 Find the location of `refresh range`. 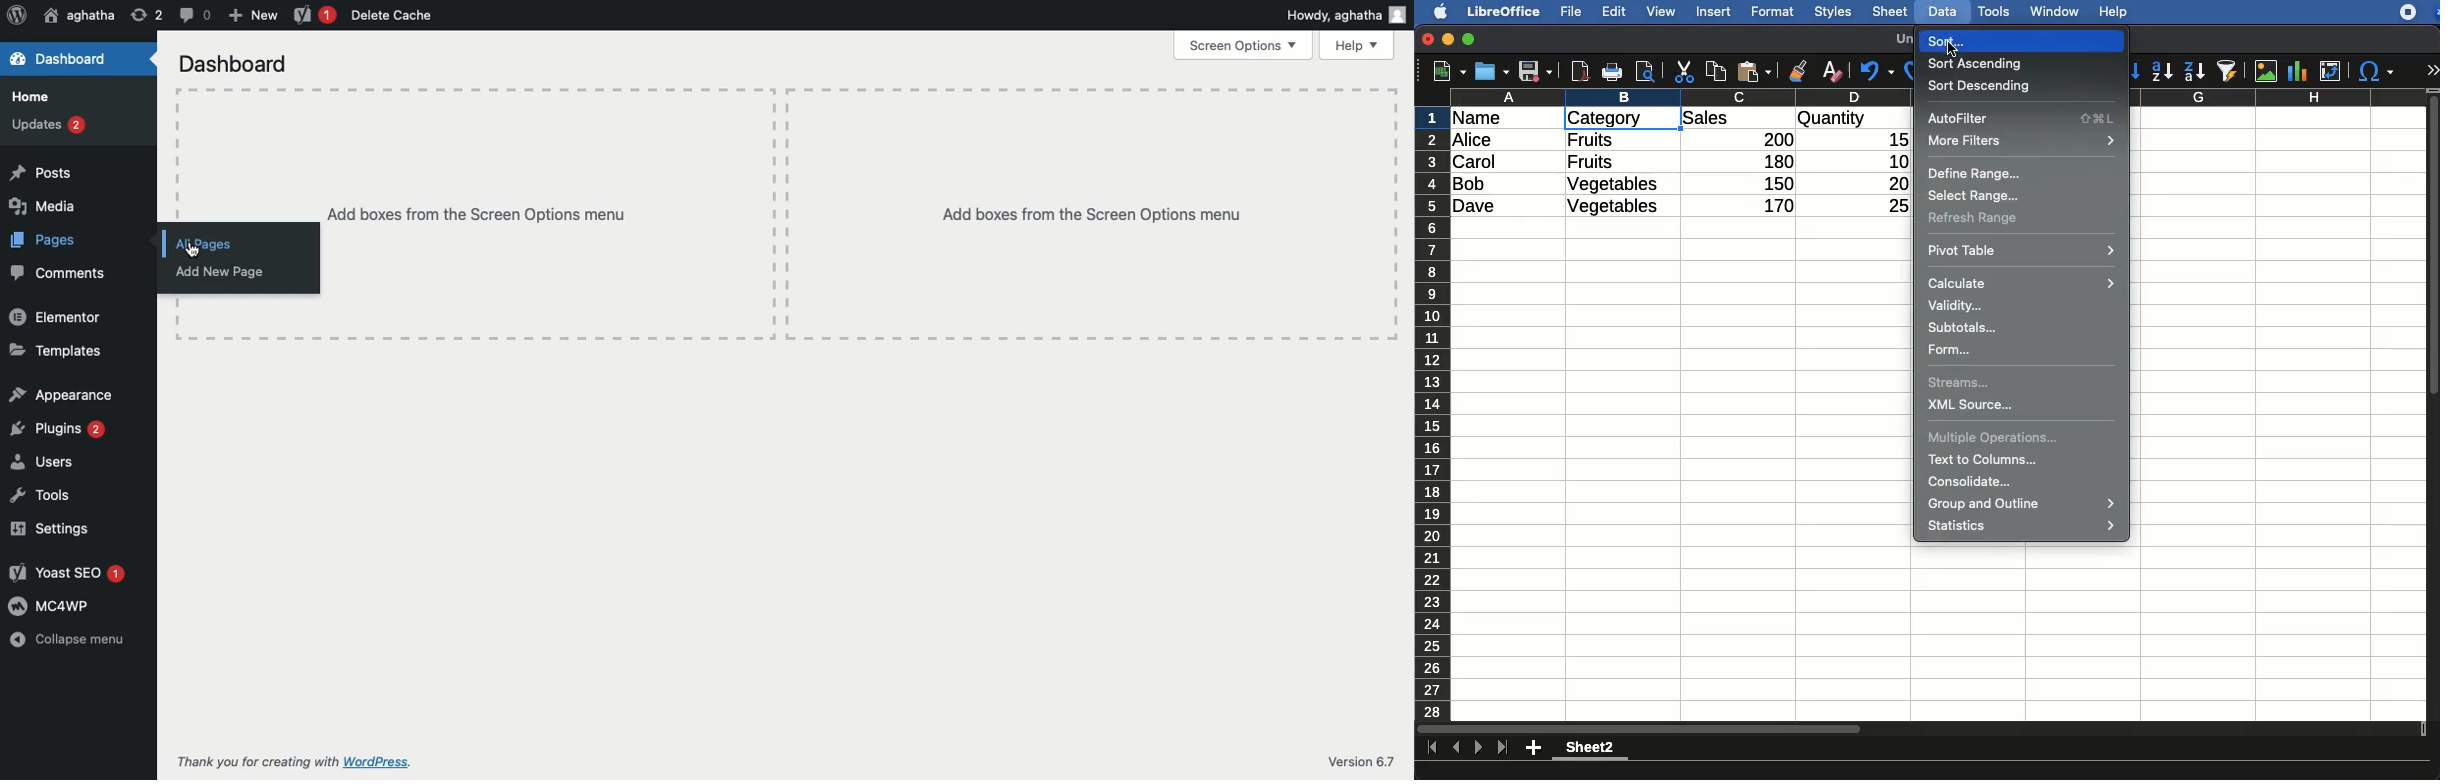

refresh range is located at coordinates (1974, 218).